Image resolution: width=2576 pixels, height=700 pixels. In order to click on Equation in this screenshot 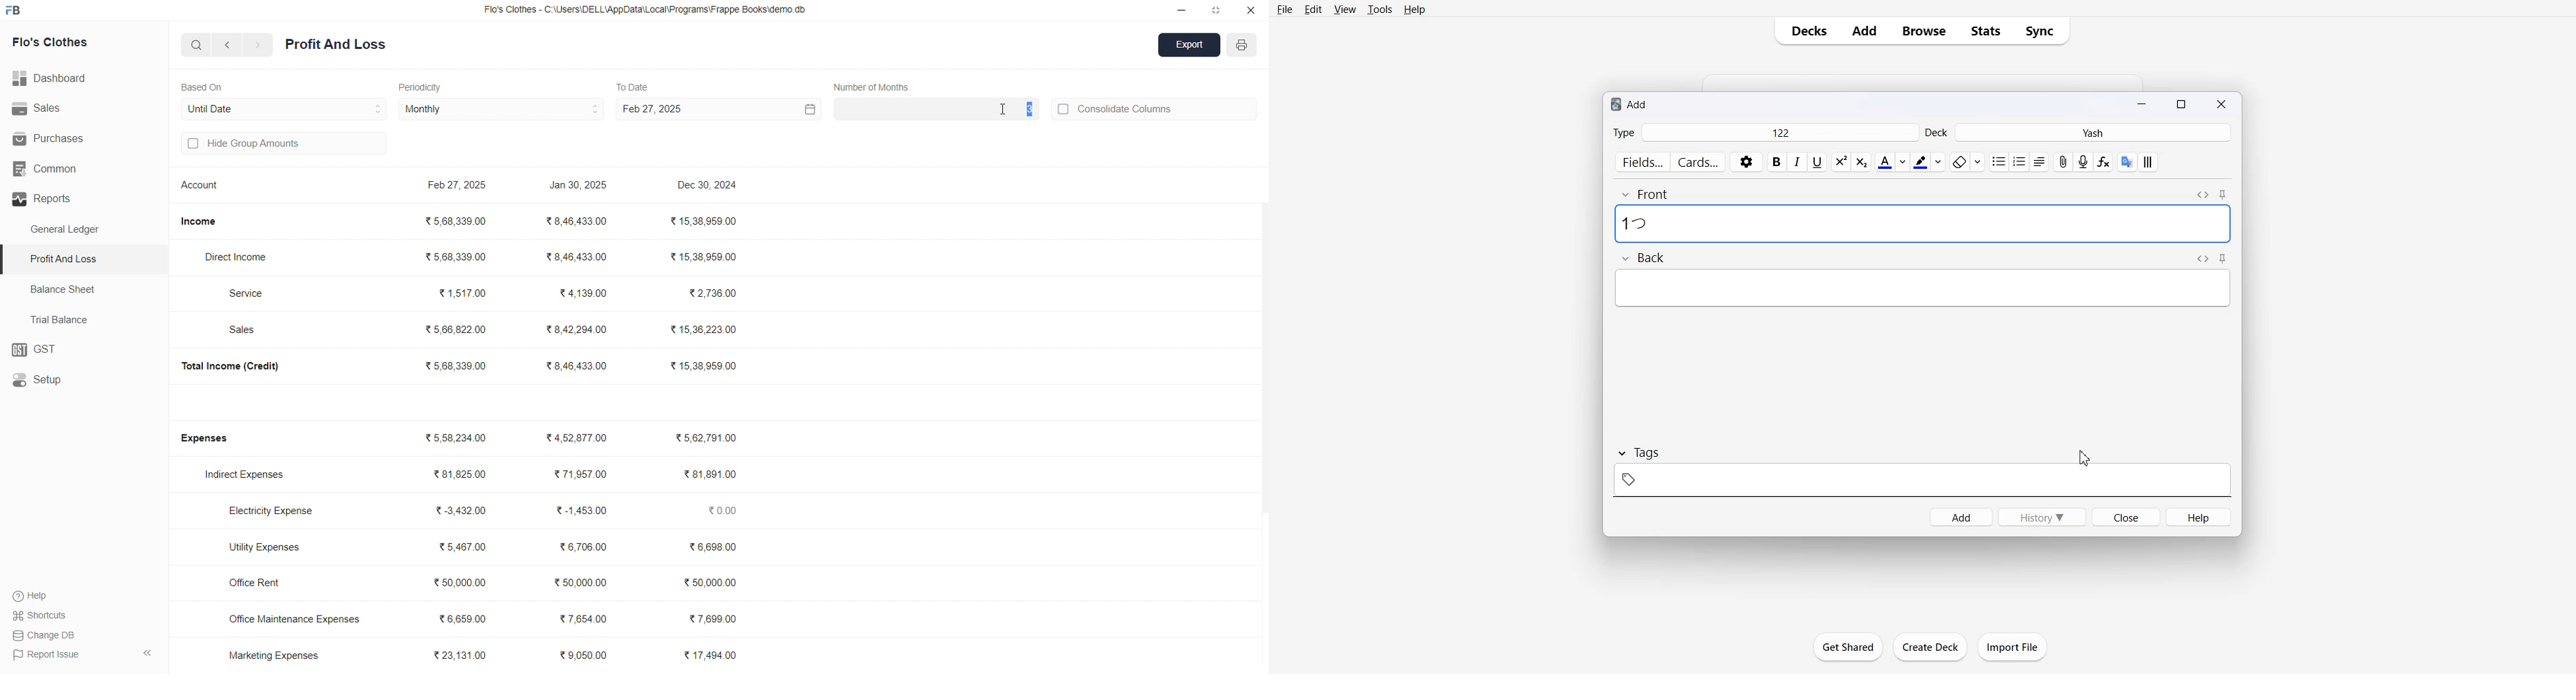, I will do `click(2104, 163)`.